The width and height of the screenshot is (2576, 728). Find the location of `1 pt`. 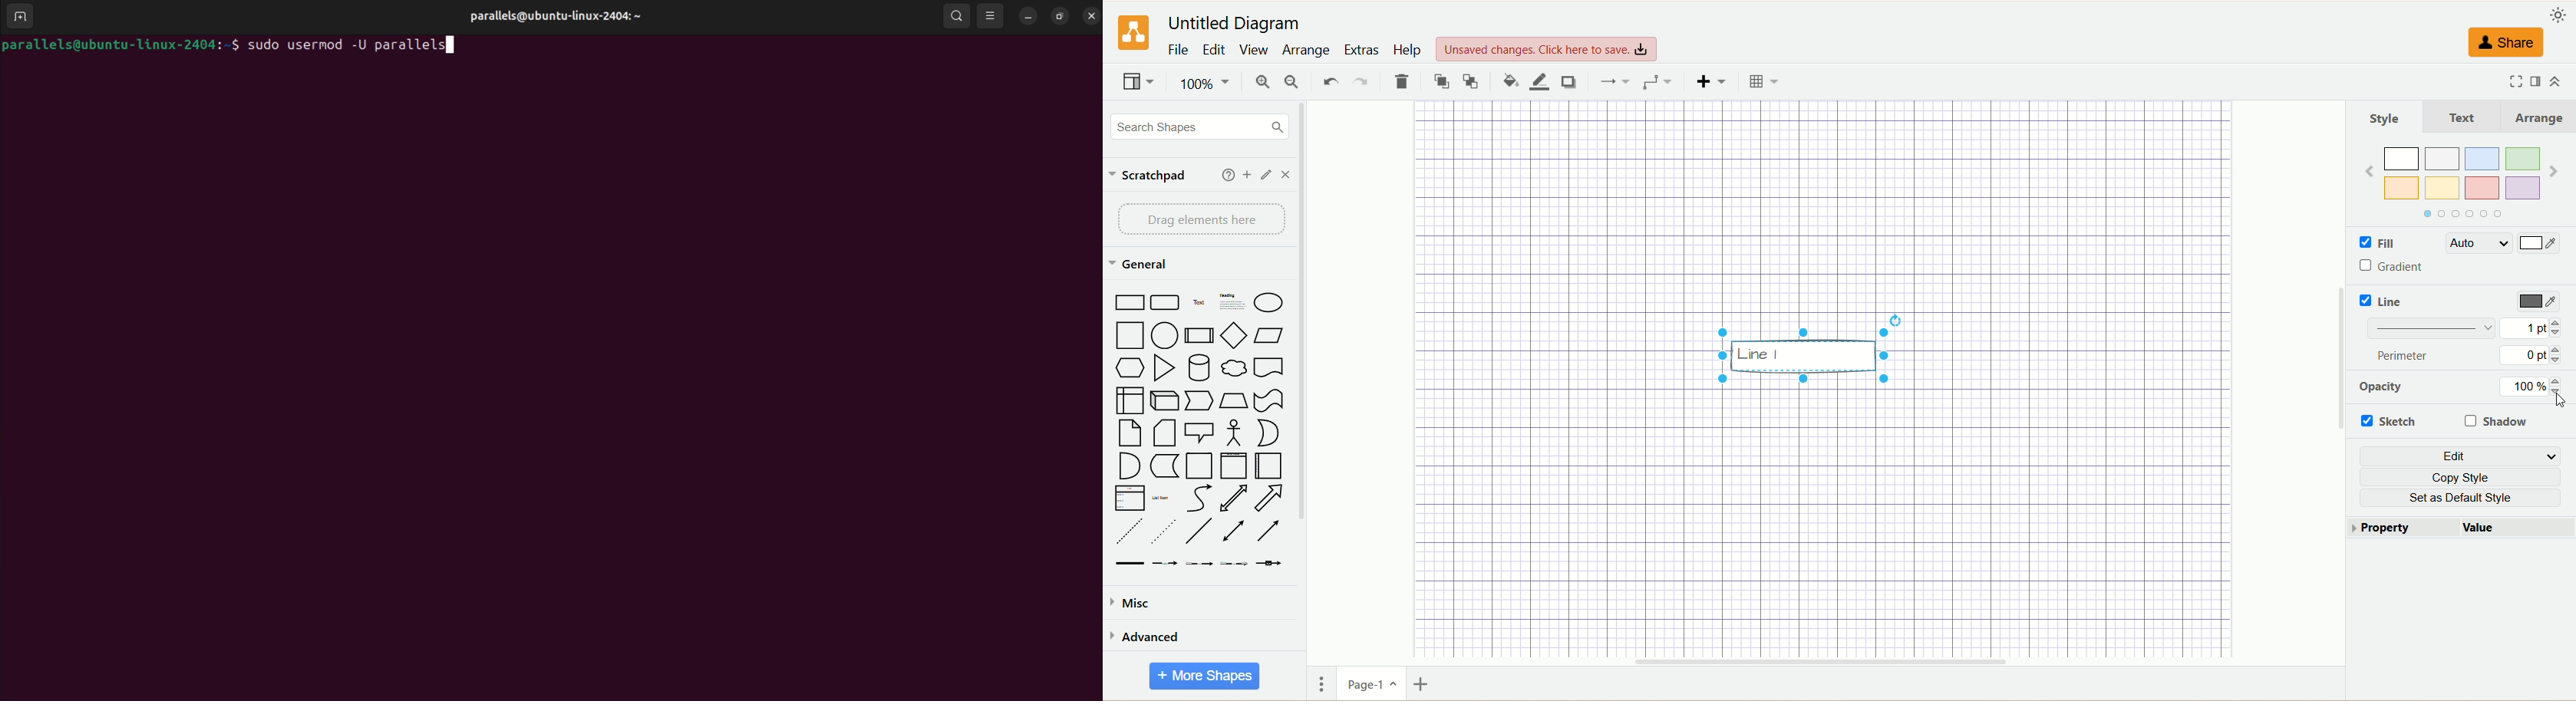

1 pt is located at coordinates (2531, 327).